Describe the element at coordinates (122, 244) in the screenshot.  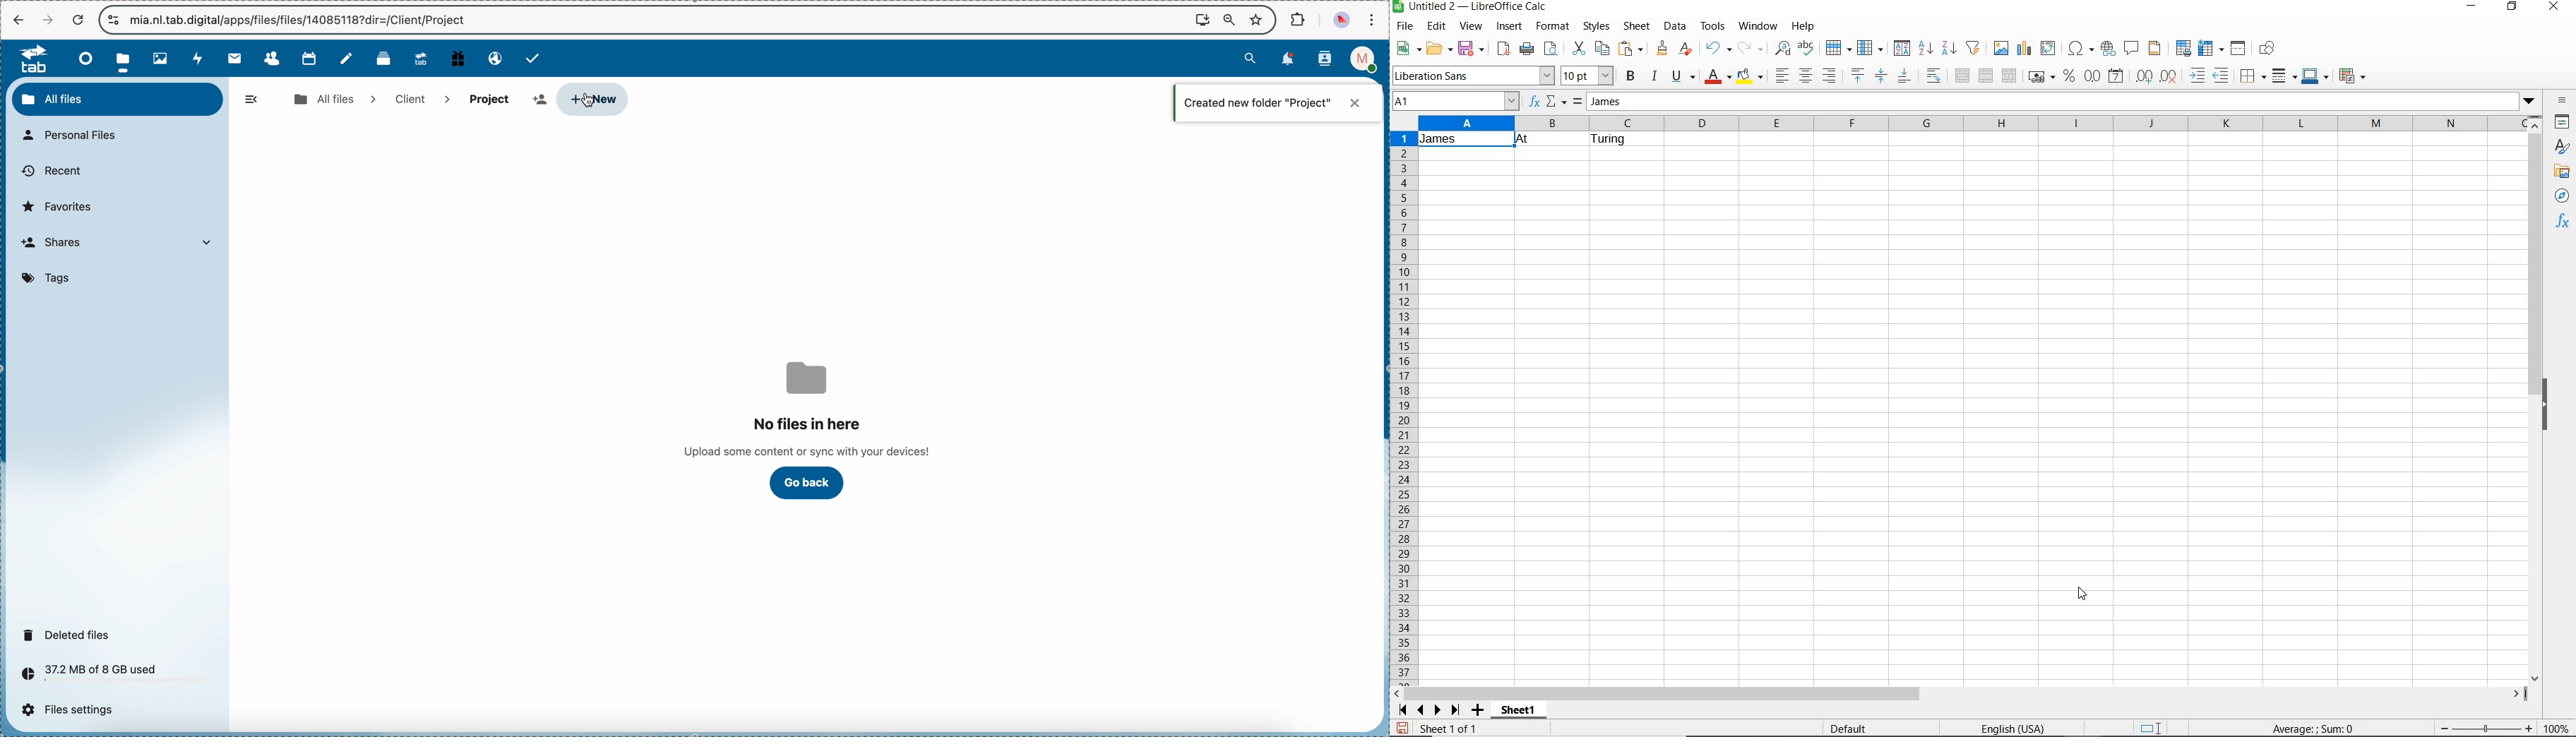
I see `shares` at that location.